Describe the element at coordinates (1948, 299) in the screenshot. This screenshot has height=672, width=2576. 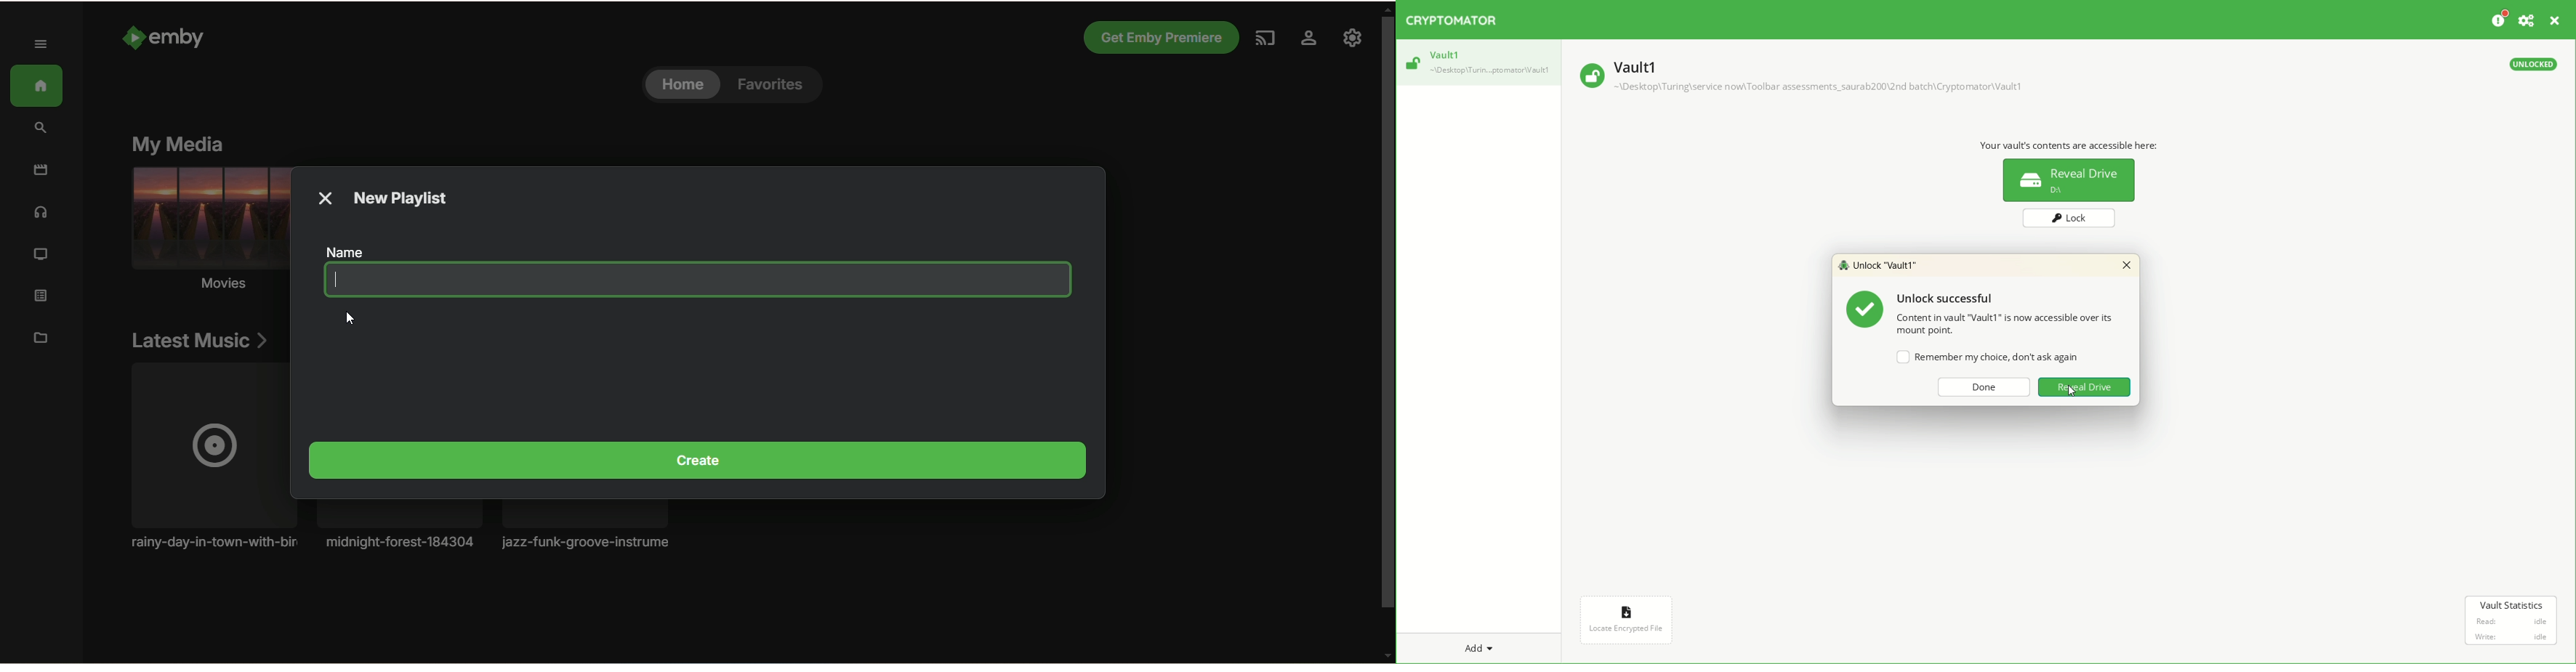
I see `unlock successful` at that location.